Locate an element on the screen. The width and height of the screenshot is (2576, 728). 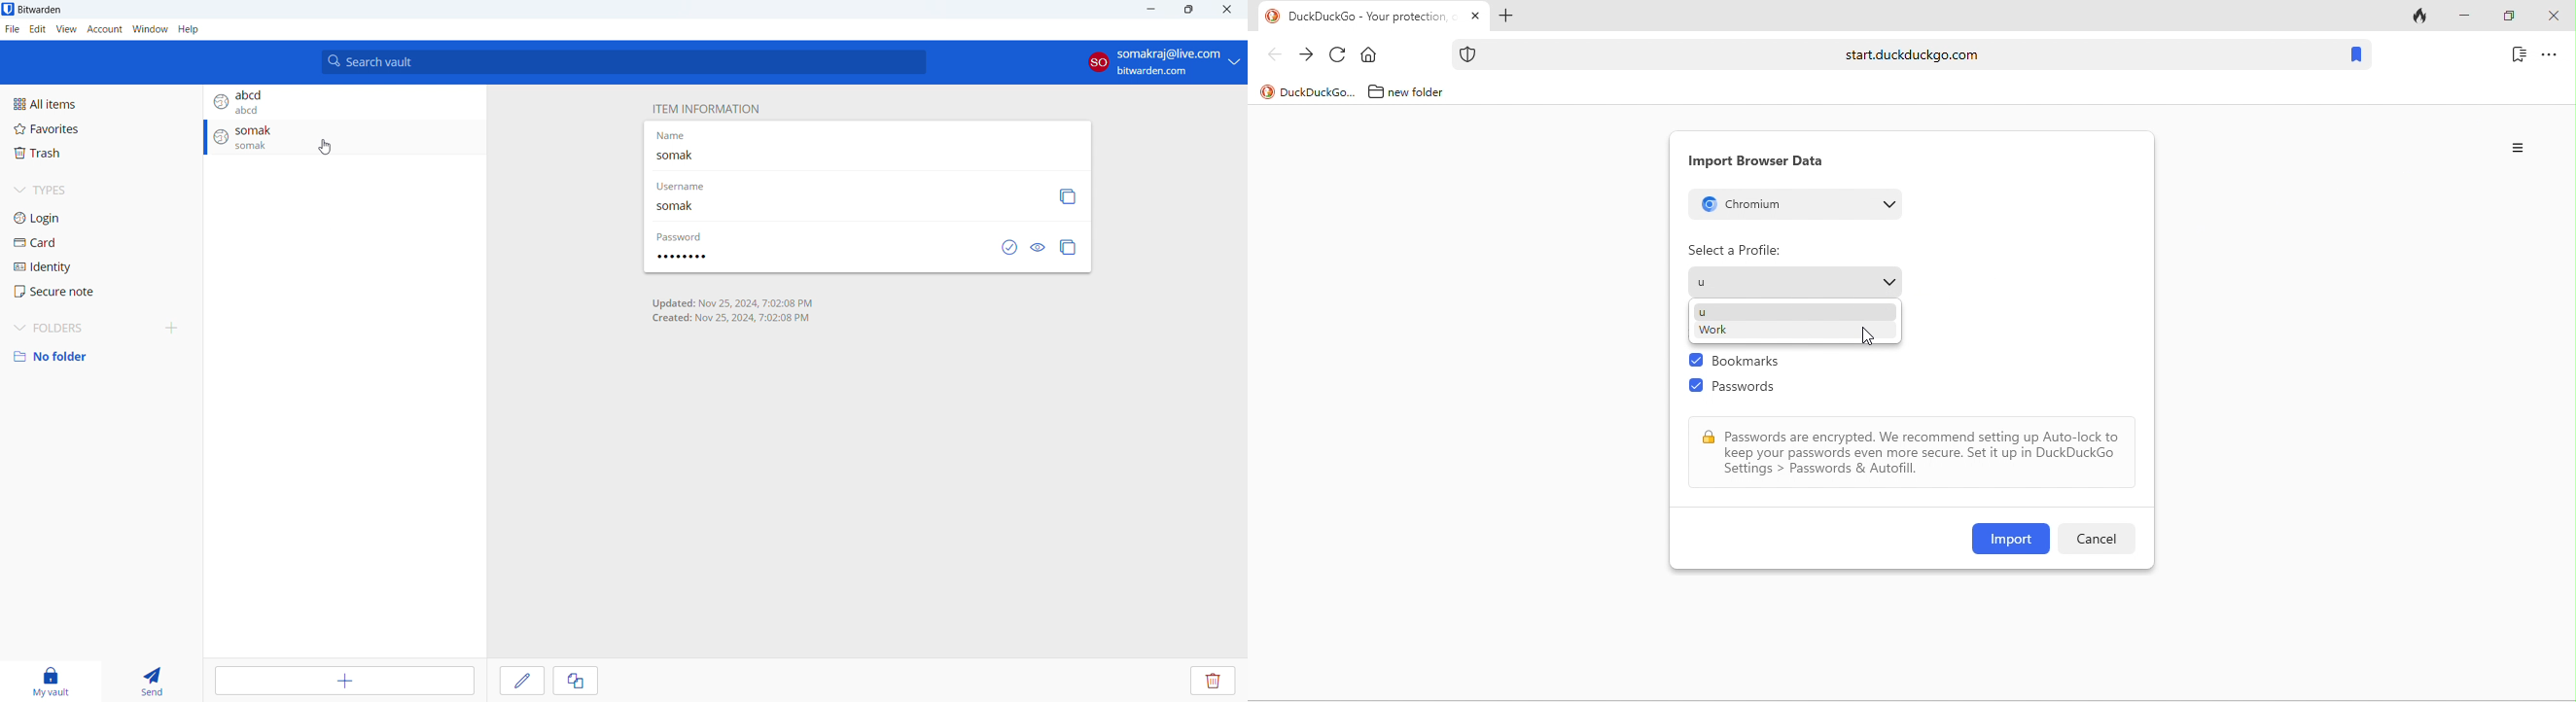
reload is located at coordinates (1338, 55).